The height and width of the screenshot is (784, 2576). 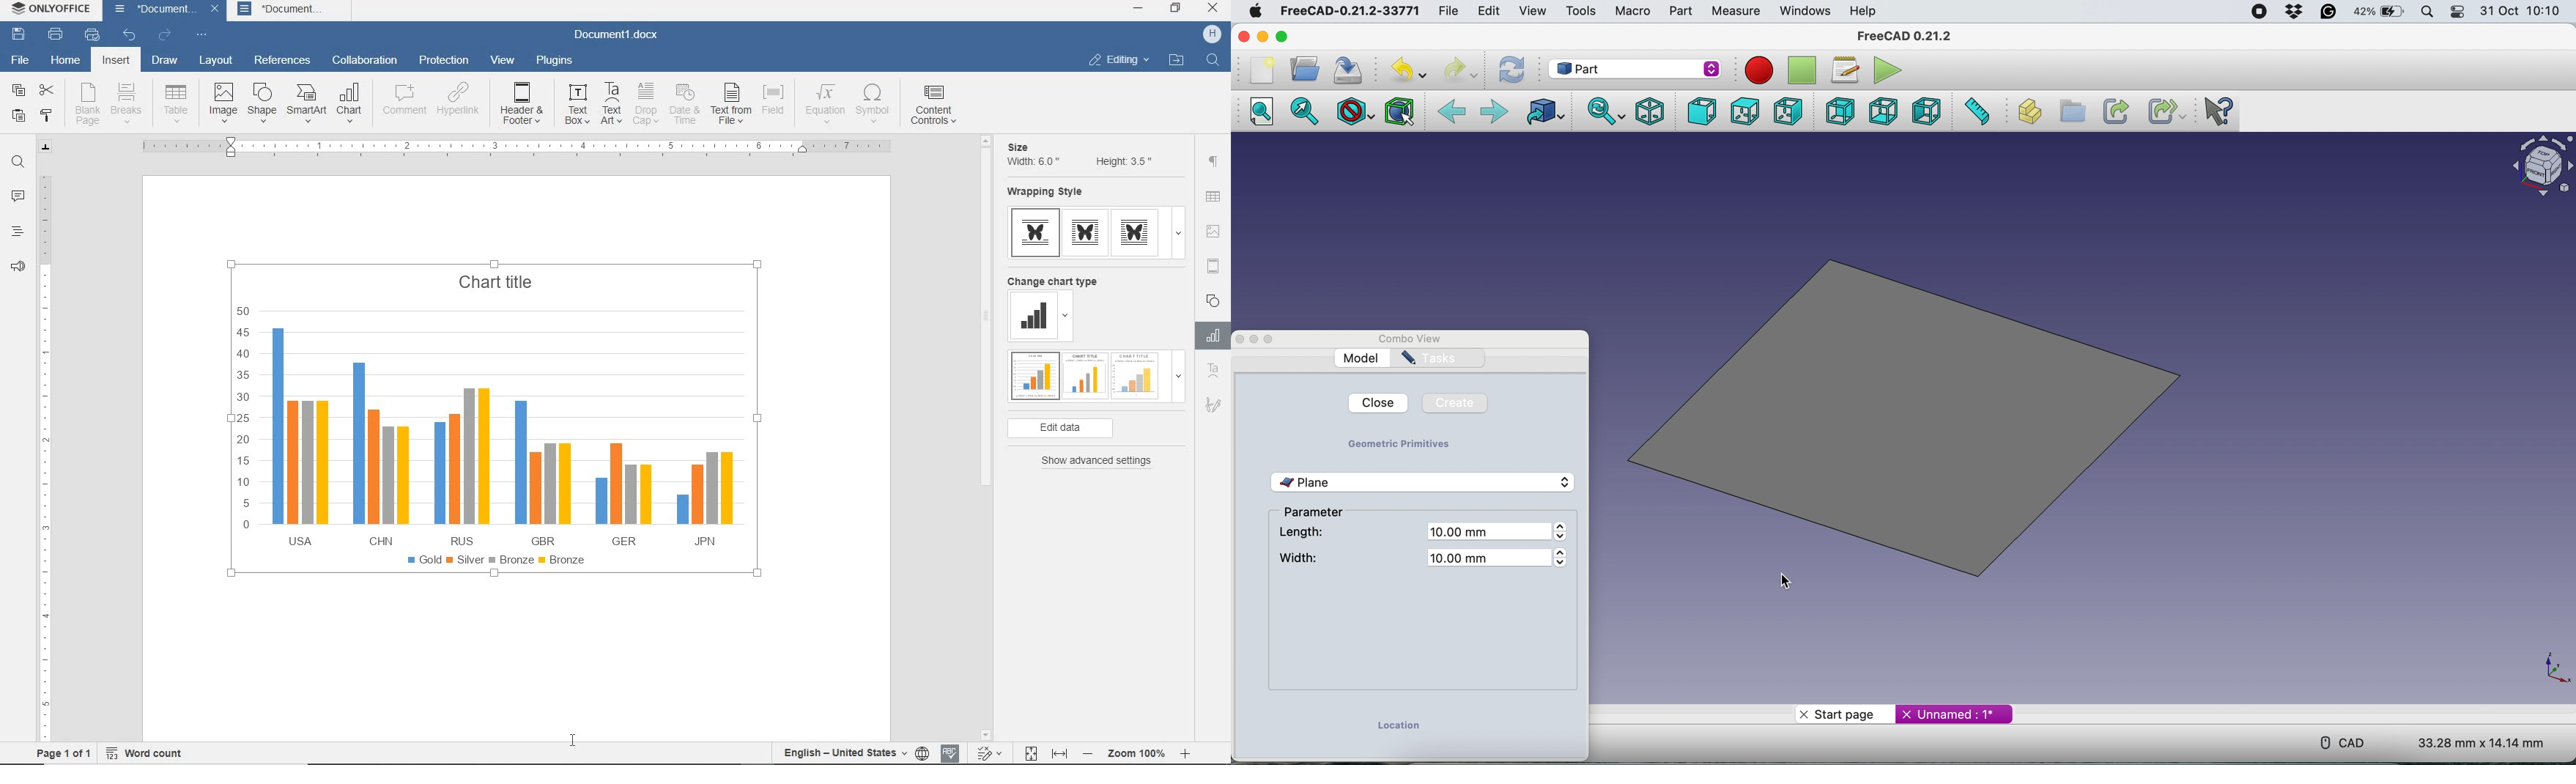 What do you see at coordinates (1889, 70) in the screenshot?
I see `Execute macros` at bounding box center [1889, 70].